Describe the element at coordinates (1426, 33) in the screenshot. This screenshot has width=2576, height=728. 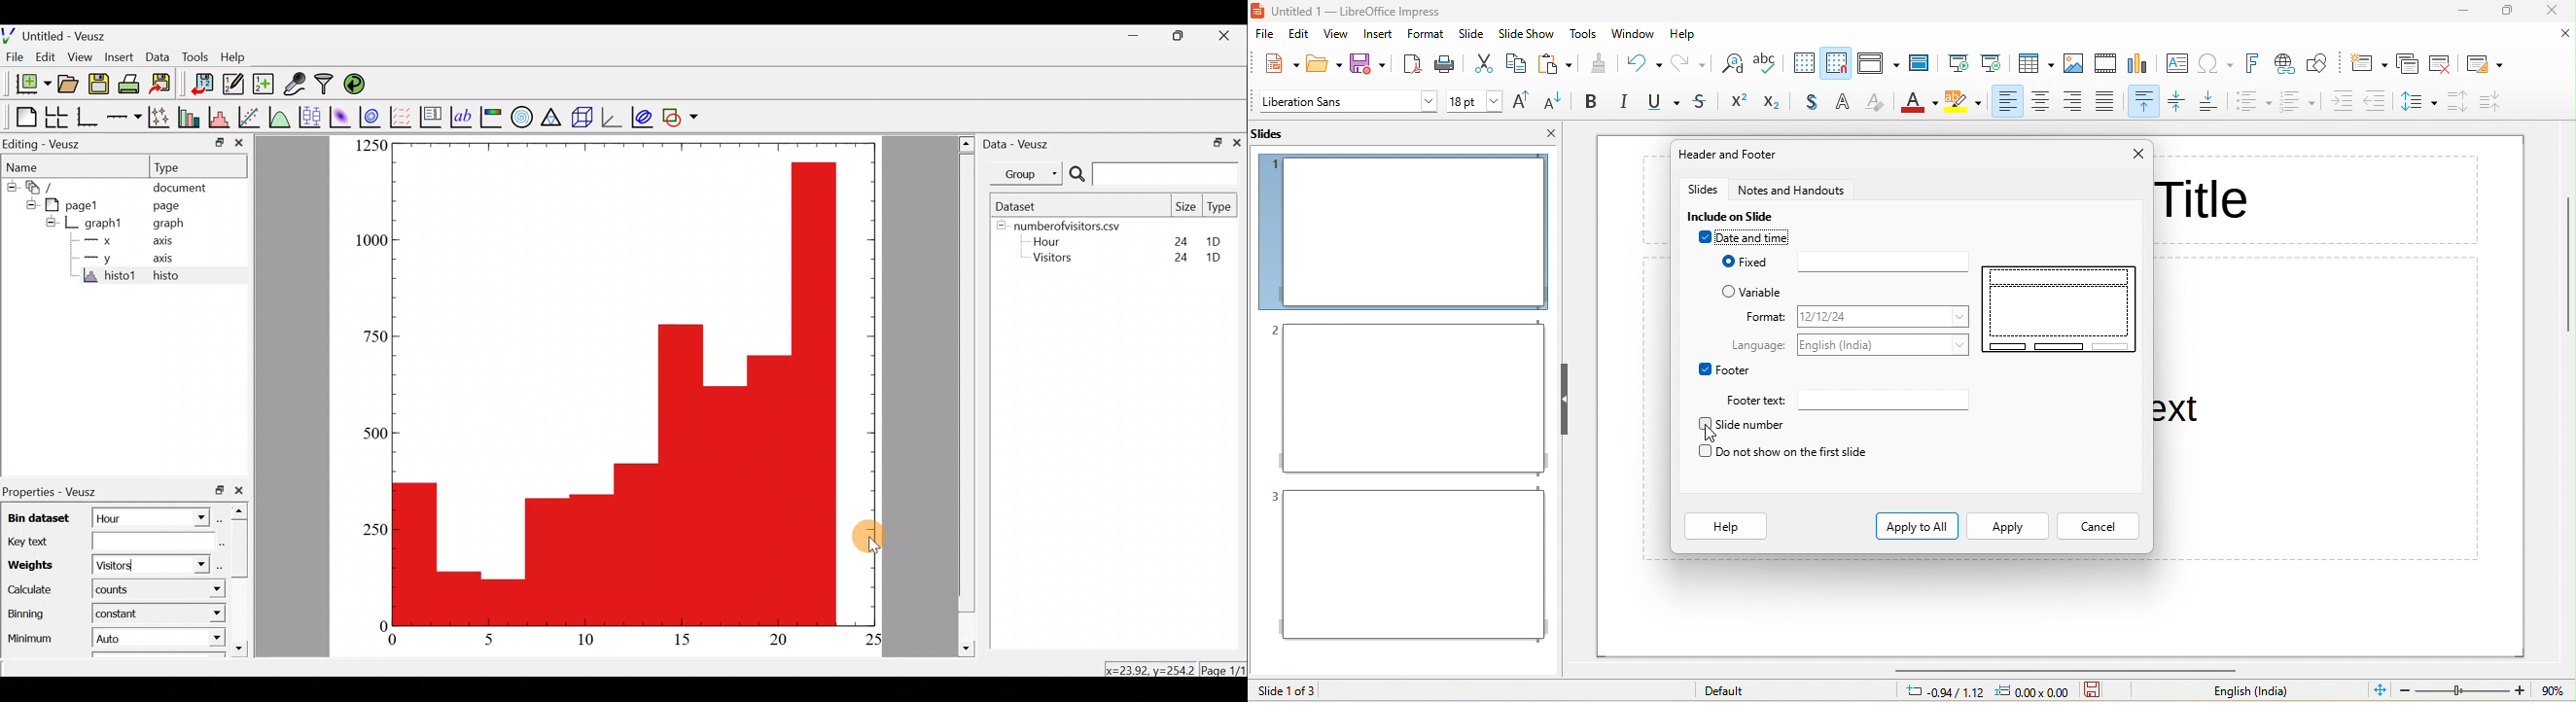
I see `format` at that location.